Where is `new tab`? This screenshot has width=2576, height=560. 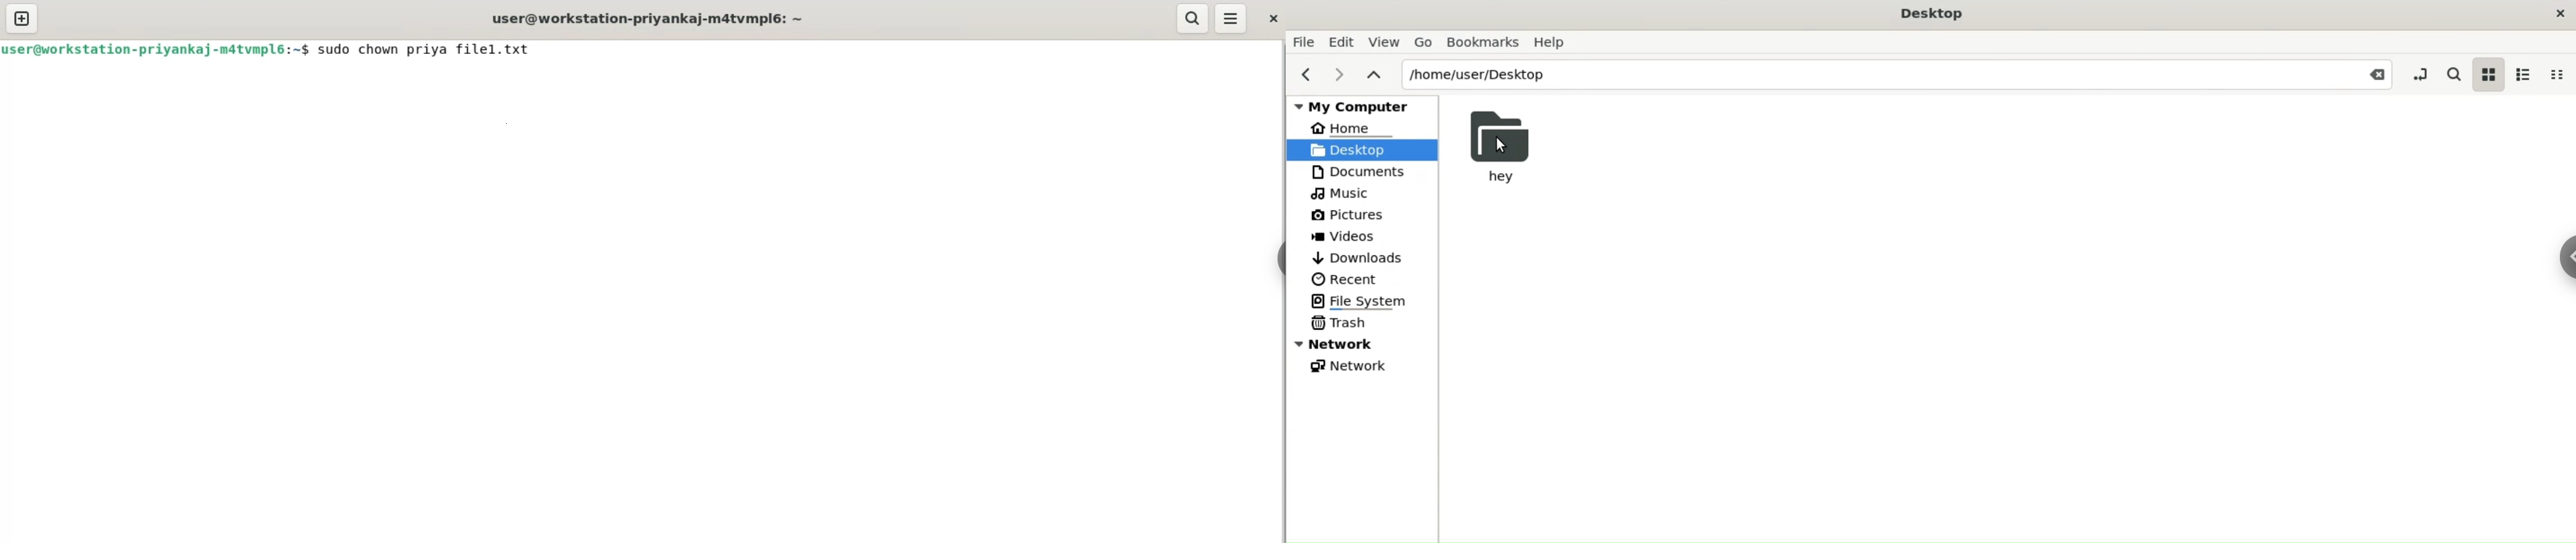 new tab is located at coordinates (24, 19).